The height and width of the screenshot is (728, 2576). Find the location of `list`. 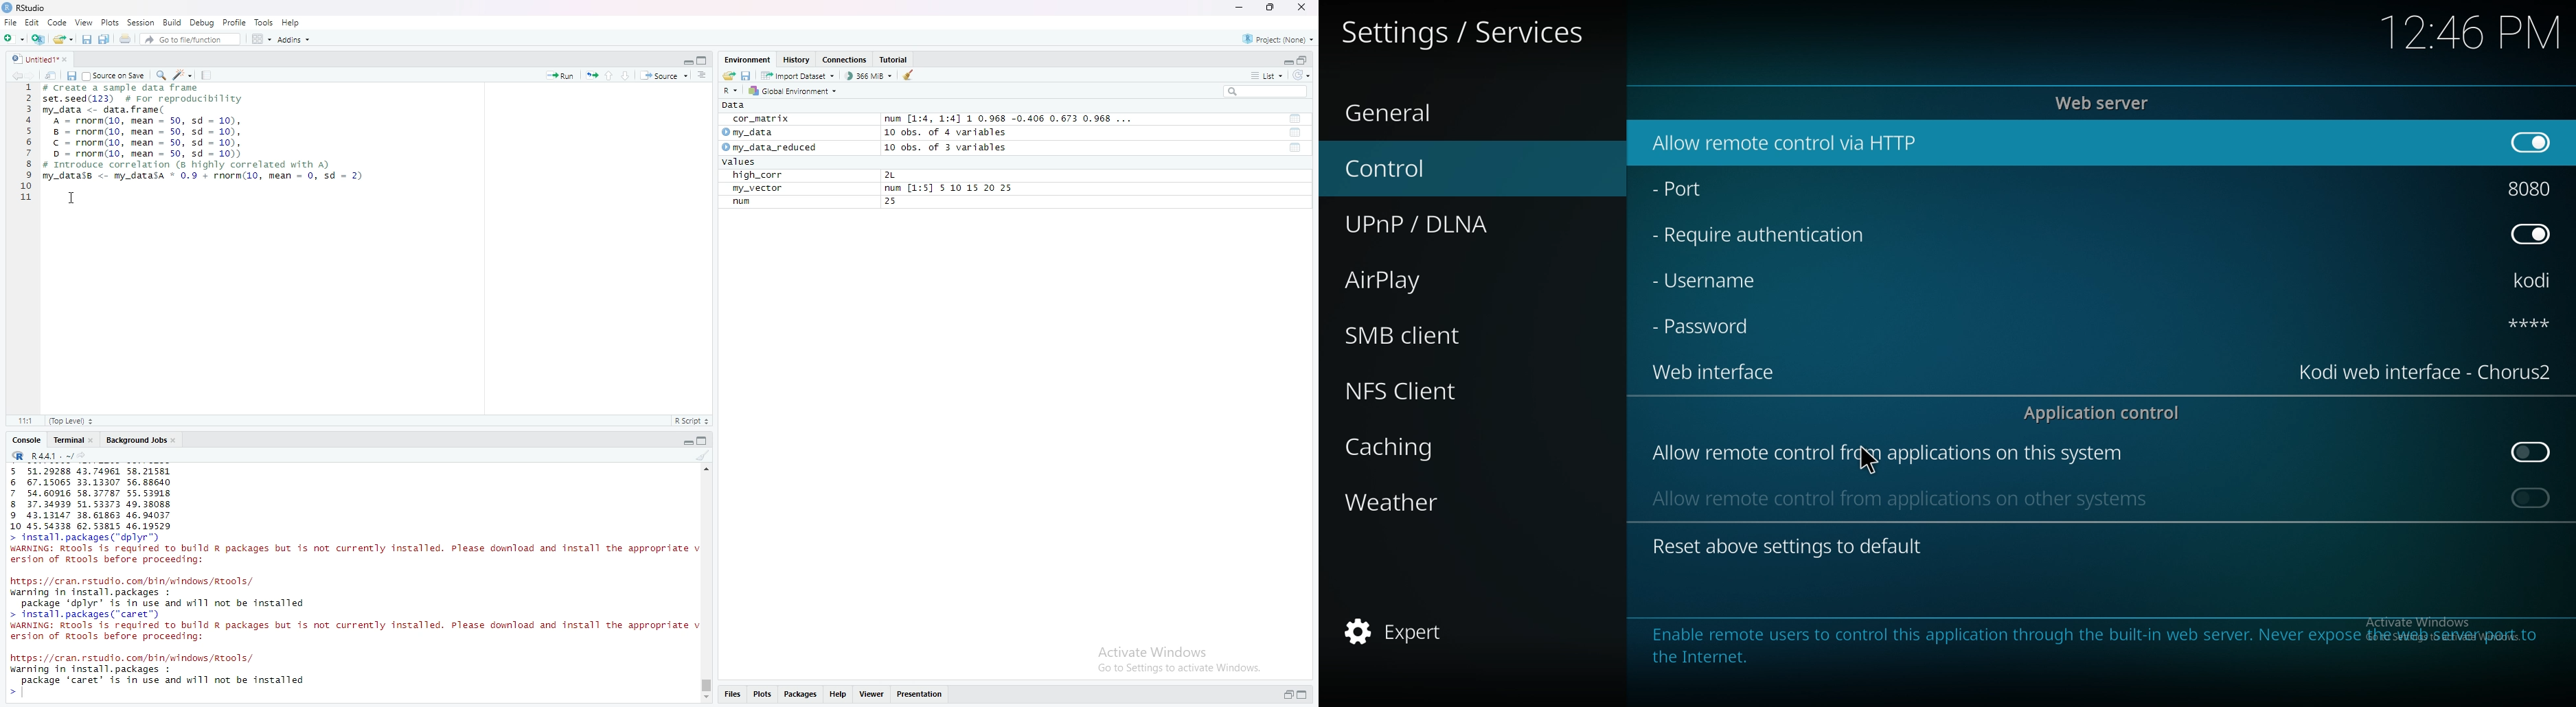

list is located at coordinates (1267, 76).